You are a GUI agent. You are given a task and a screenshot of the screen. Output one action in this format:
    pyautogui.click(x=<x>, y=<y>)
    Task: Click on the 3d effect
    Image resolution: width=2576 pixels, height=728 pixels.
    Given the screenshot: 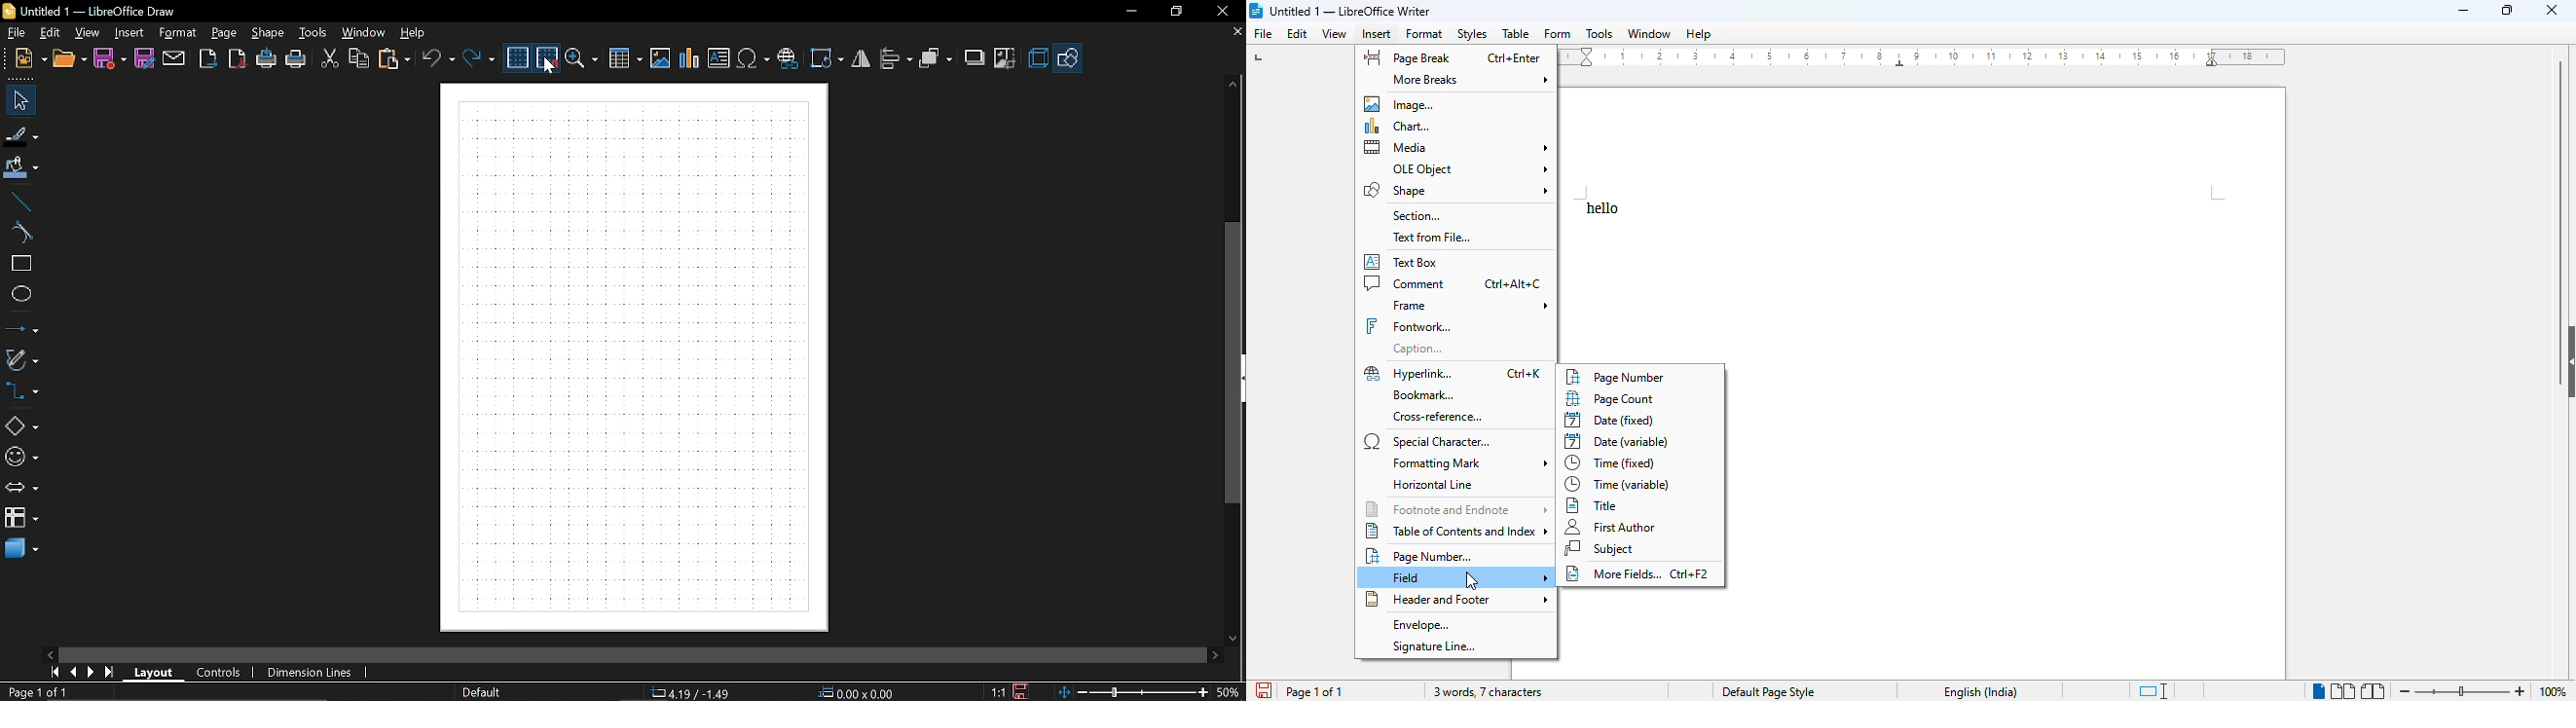 What is the action you would take?
    pyautogui.click(x=1040, y=59)
    